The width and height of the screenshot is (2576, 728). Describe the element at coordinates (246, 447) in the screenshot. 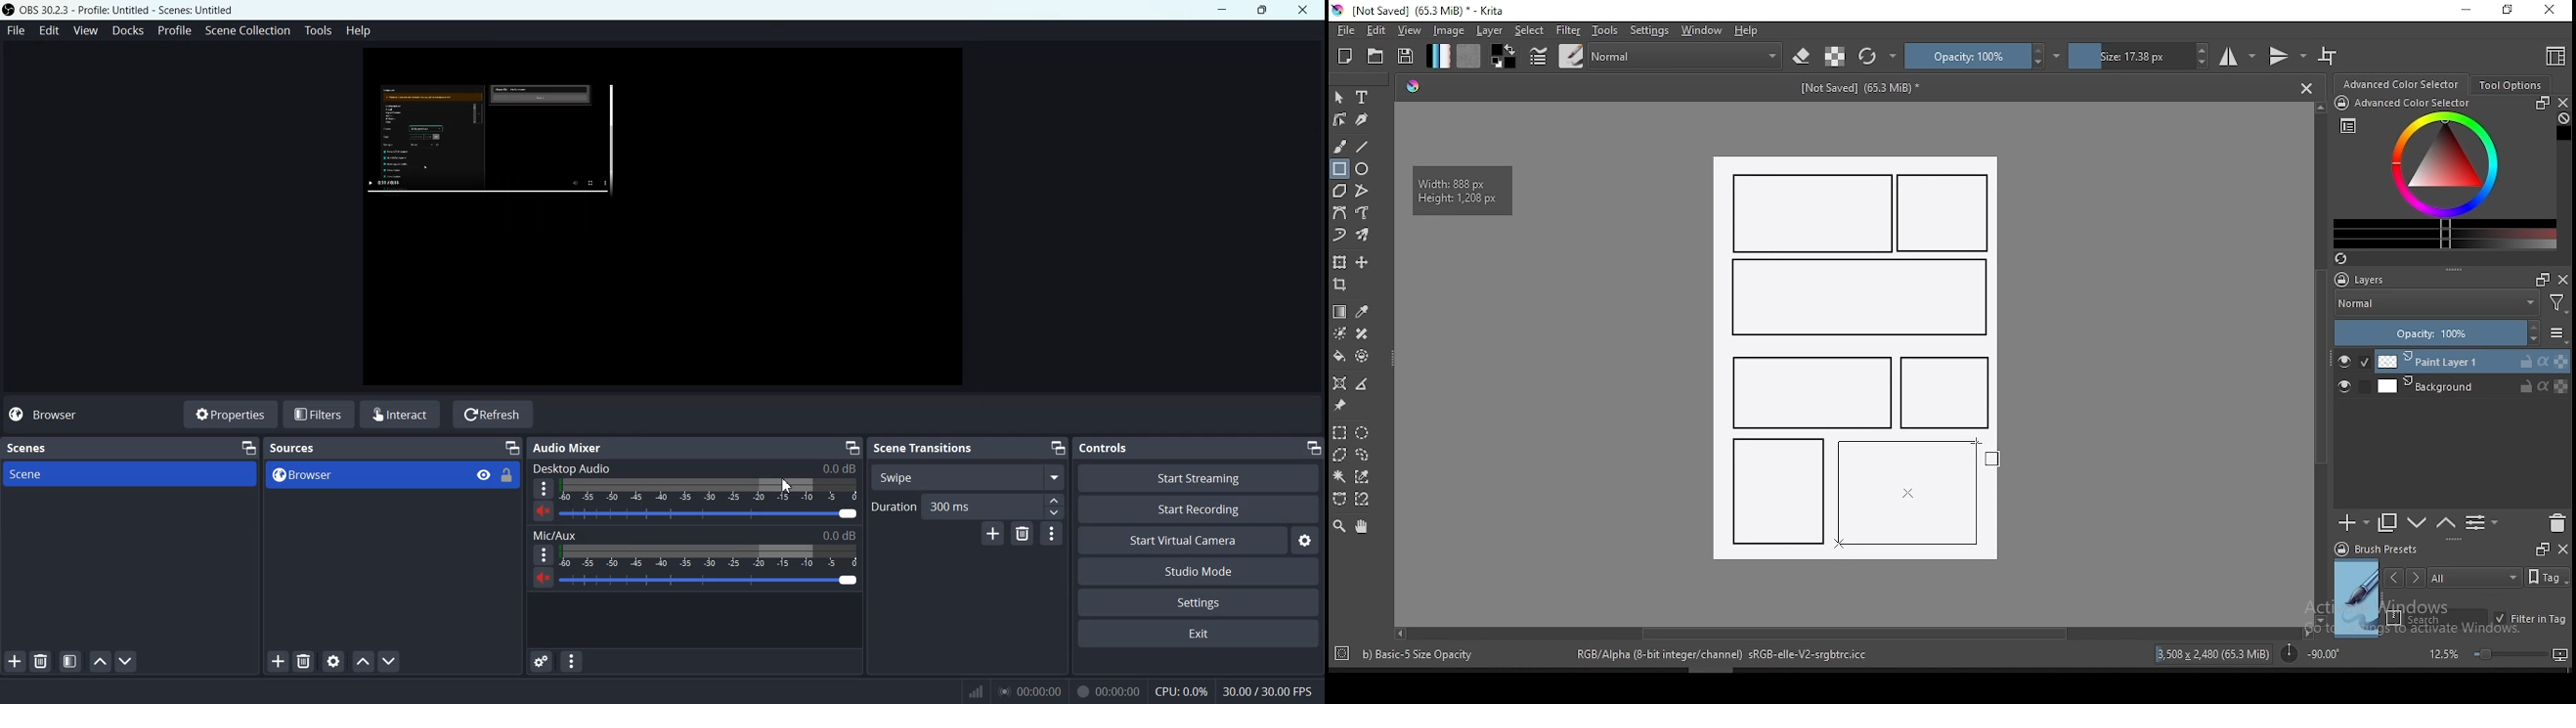

I see `Minimize` at that location.